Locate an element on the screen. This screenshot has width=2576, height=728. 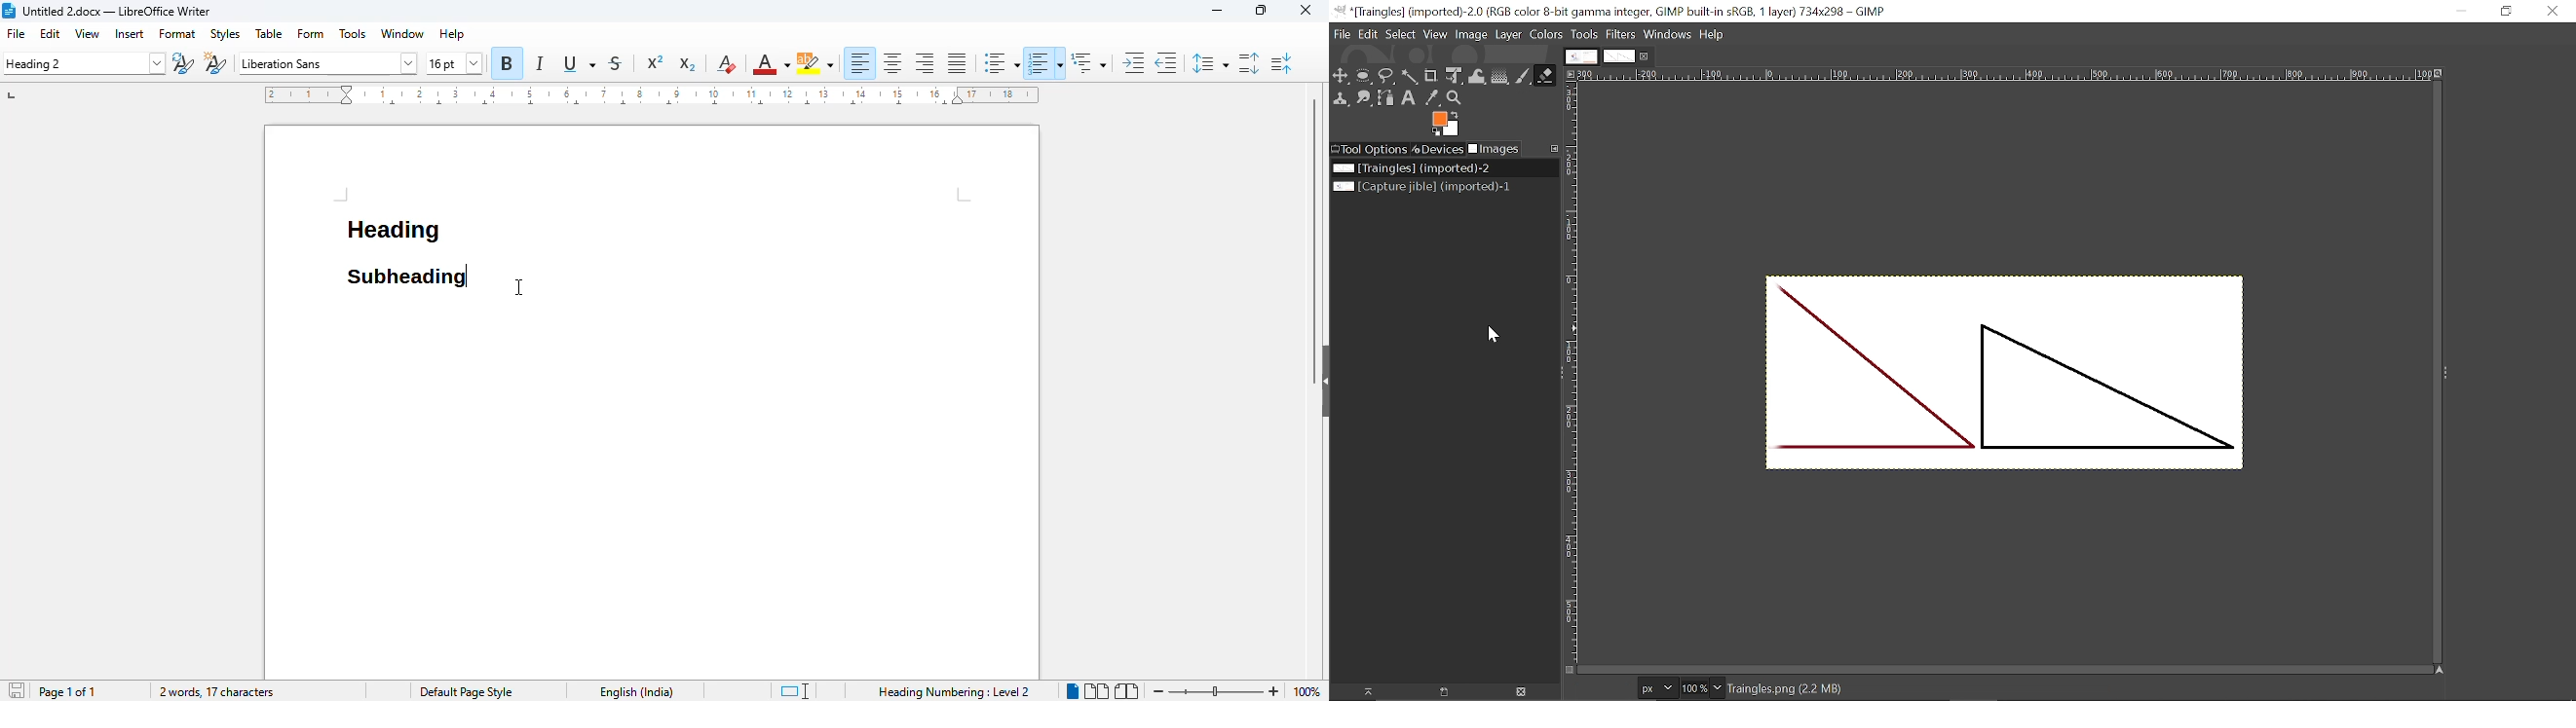
close is located at coordinates (1307, 11).